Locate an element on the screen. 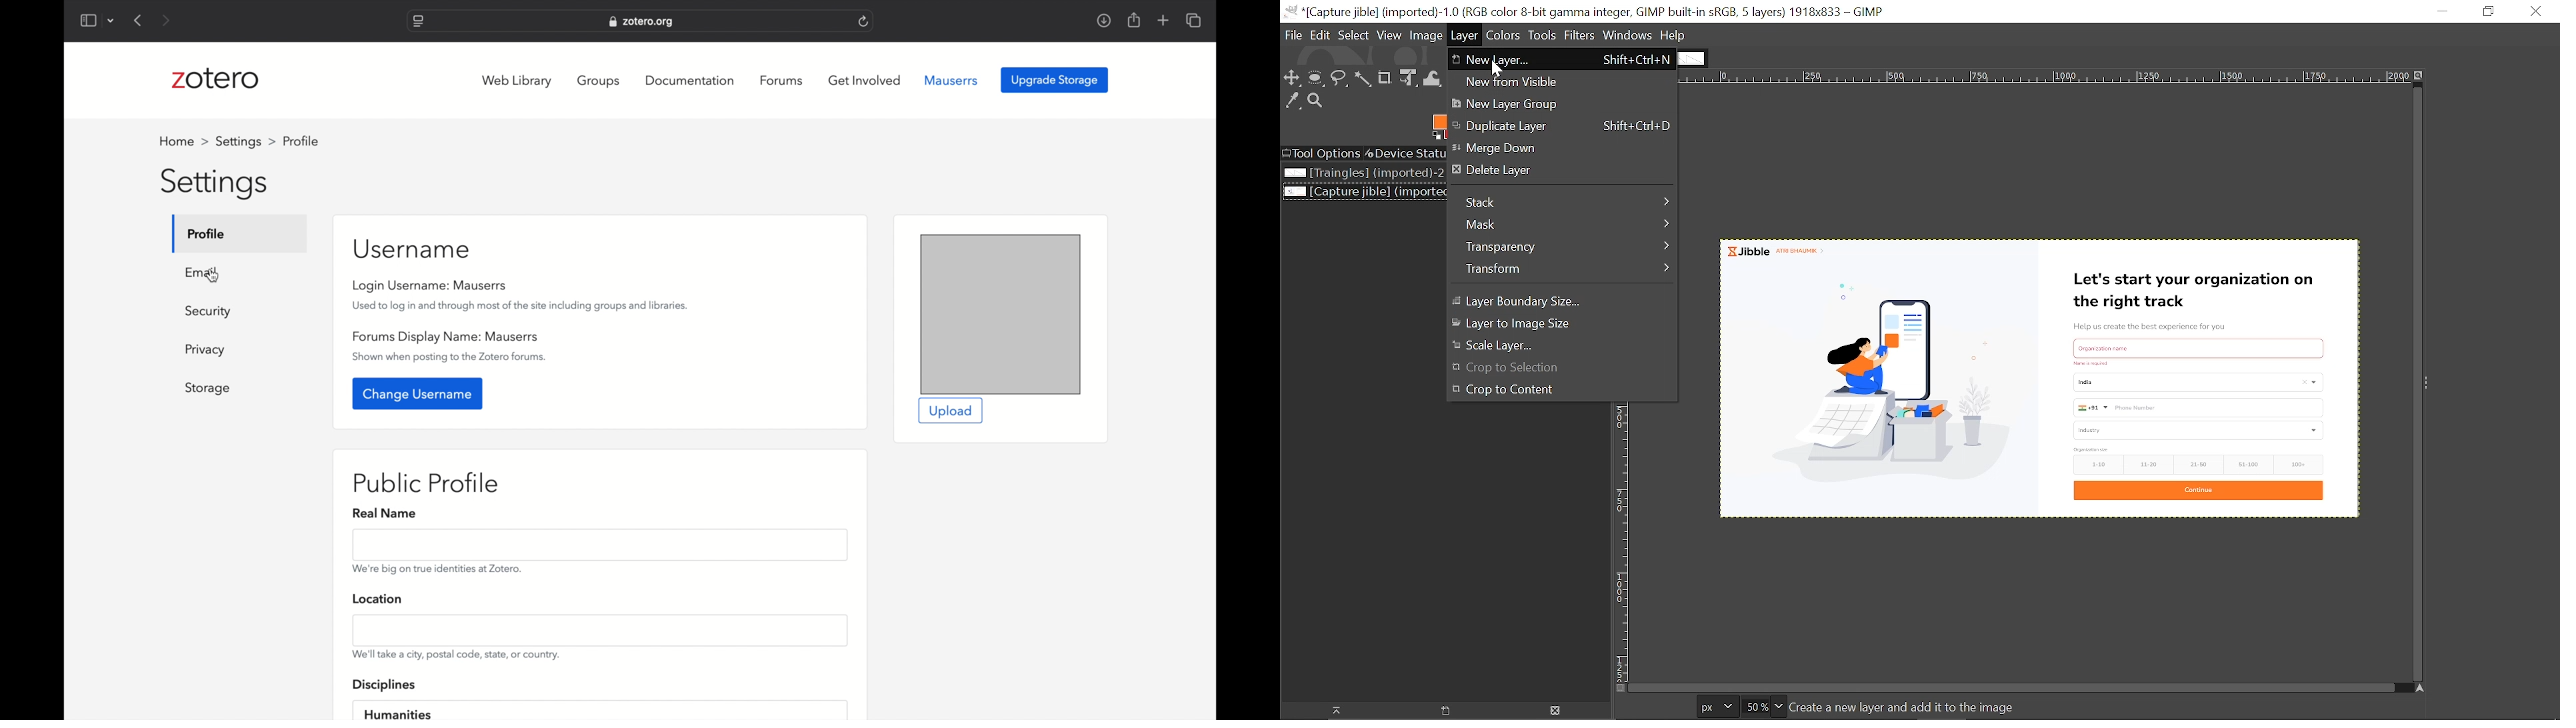 This screenshot has height=728, width=2576. refresh is located at coordinates (864, 21).